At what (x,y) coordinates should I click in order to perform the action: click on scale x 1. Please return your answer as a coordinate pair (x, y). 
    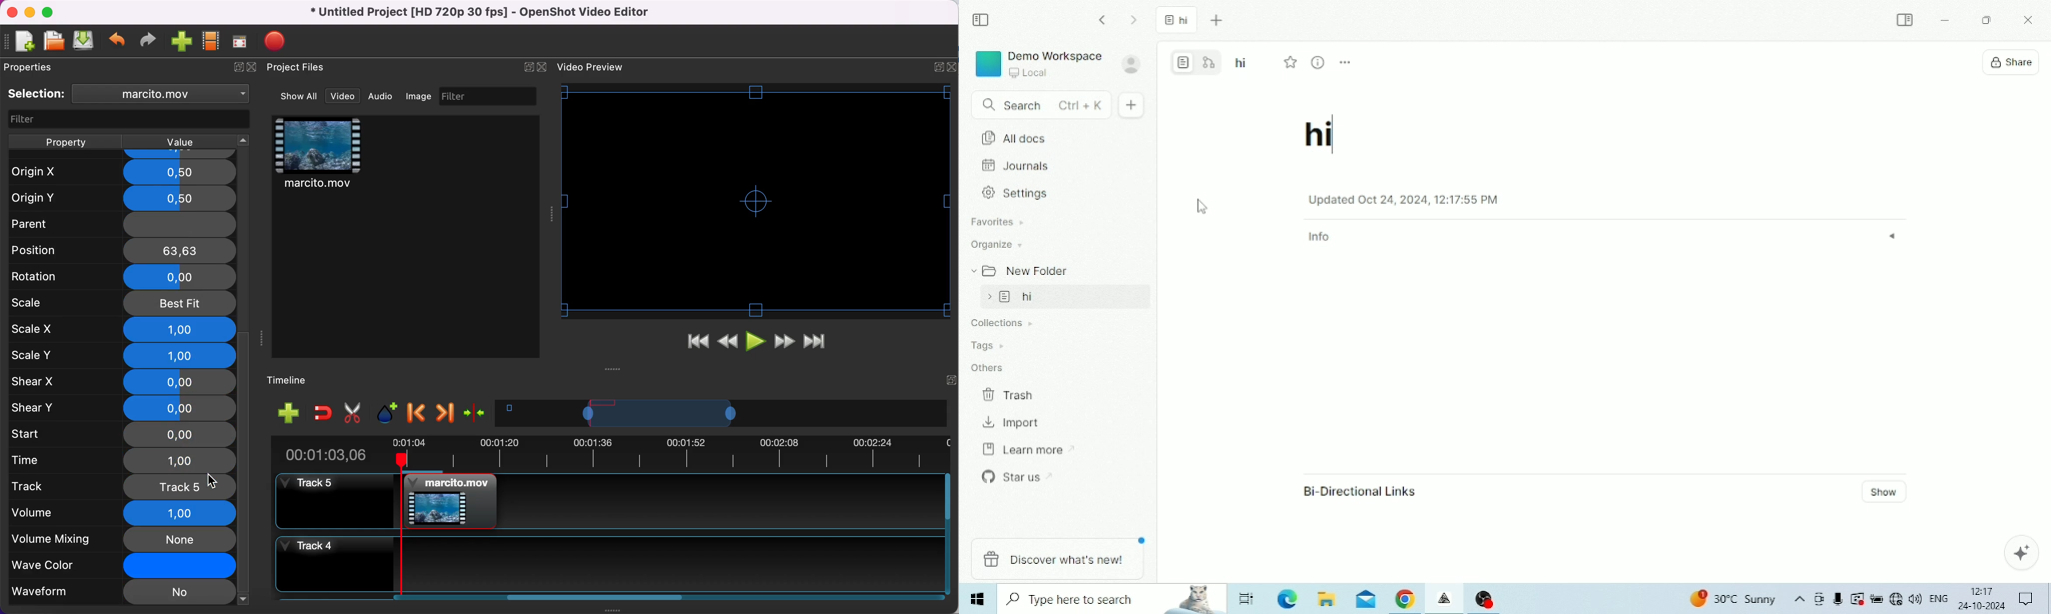
    Looking at the image, I should click on (123, 330).